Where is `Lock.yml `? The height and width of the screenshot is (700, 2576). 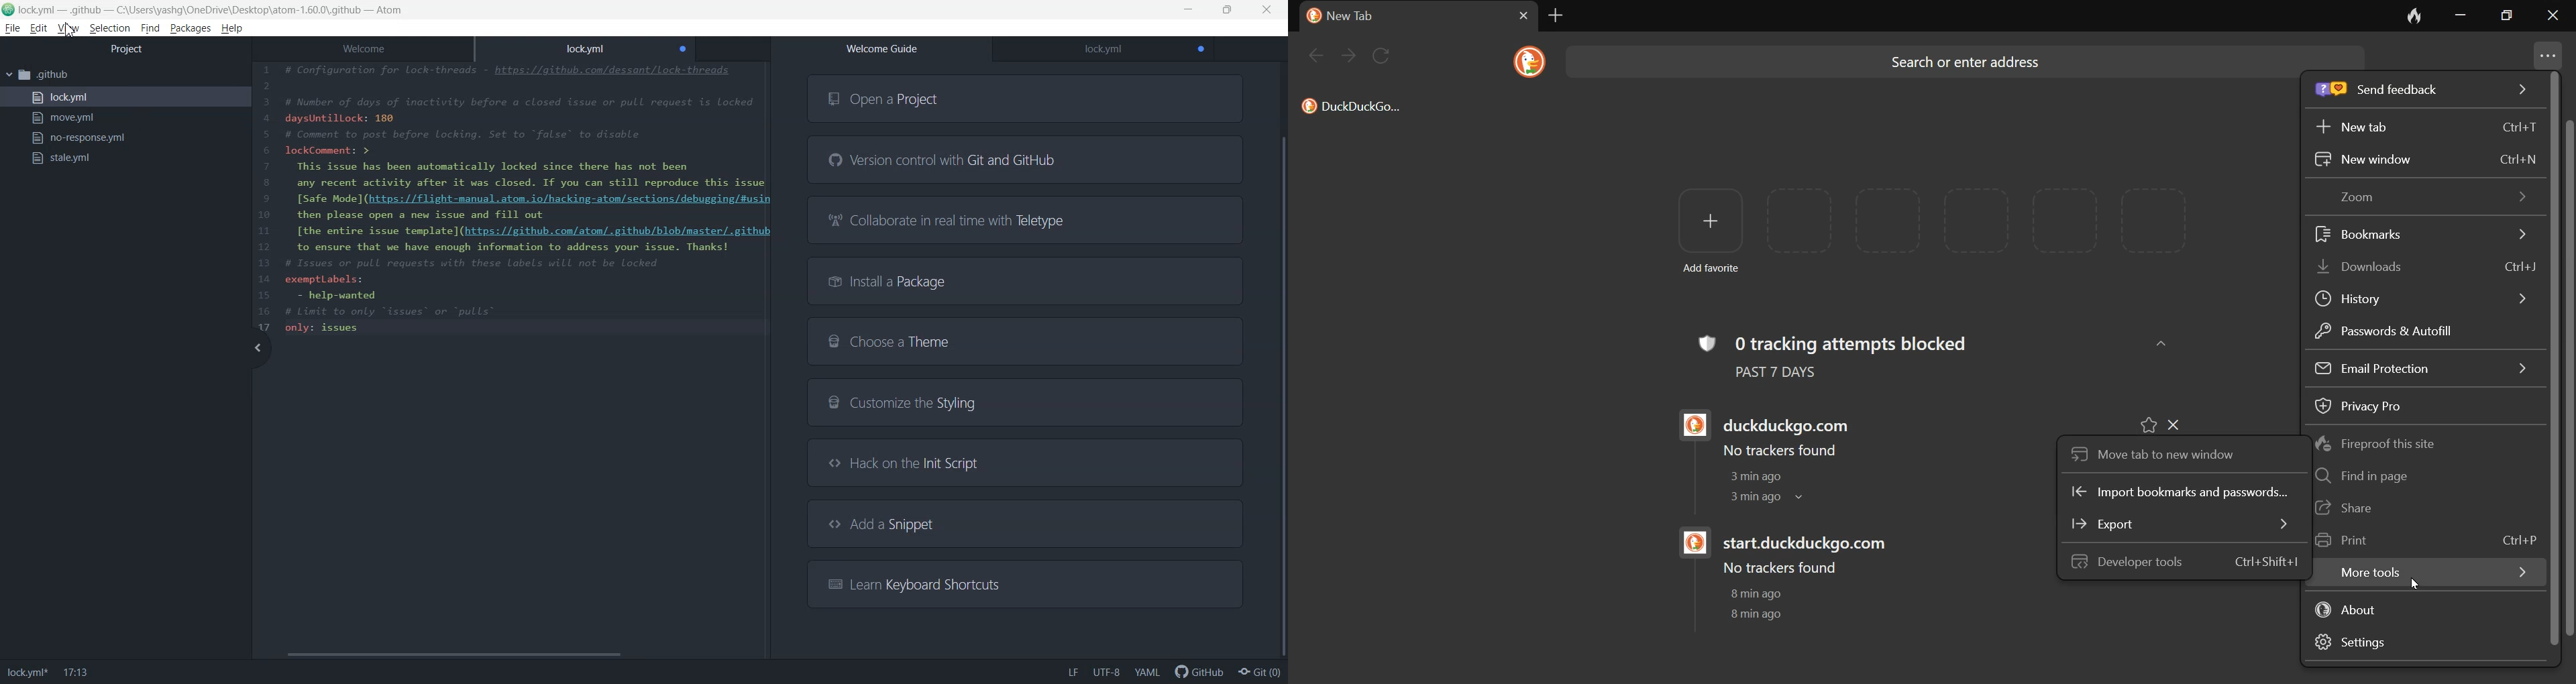
Lock.yml  is located at coordinates (27, 673).